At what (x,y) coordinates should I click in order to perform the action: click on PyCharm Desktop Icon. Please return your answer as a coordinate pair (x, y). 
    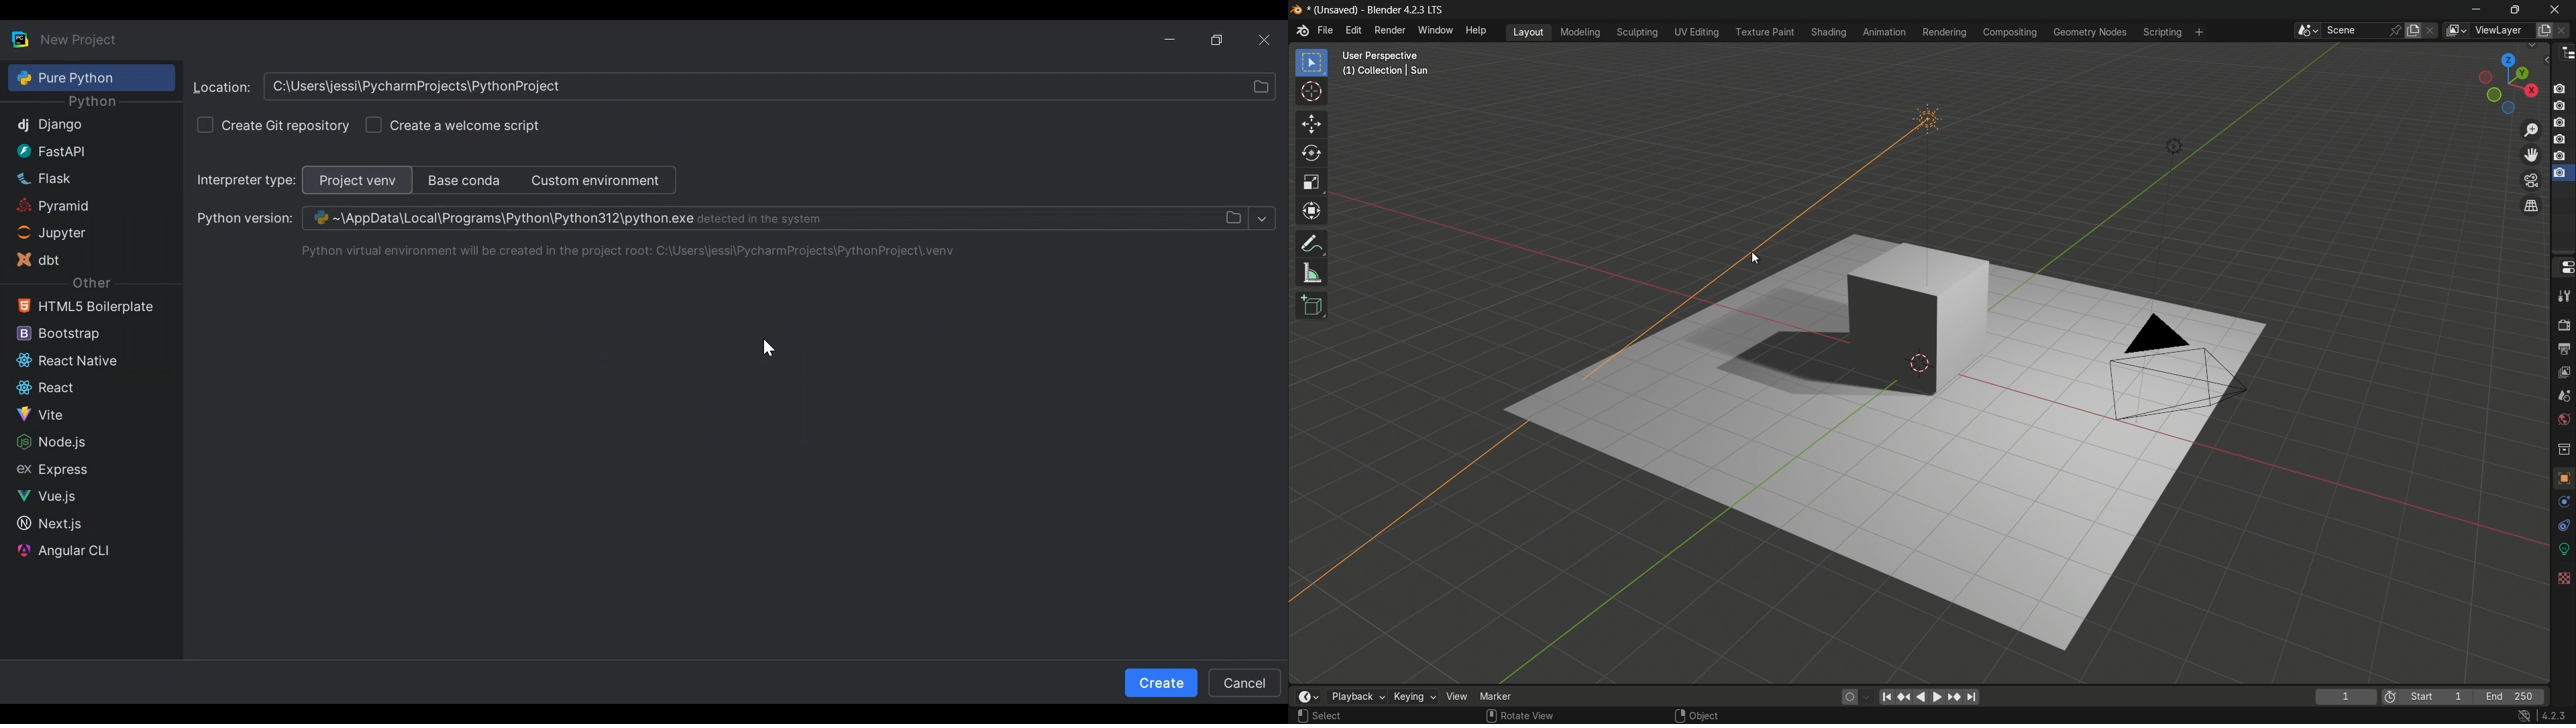
    Looking at the image, I should click on (19, 40).